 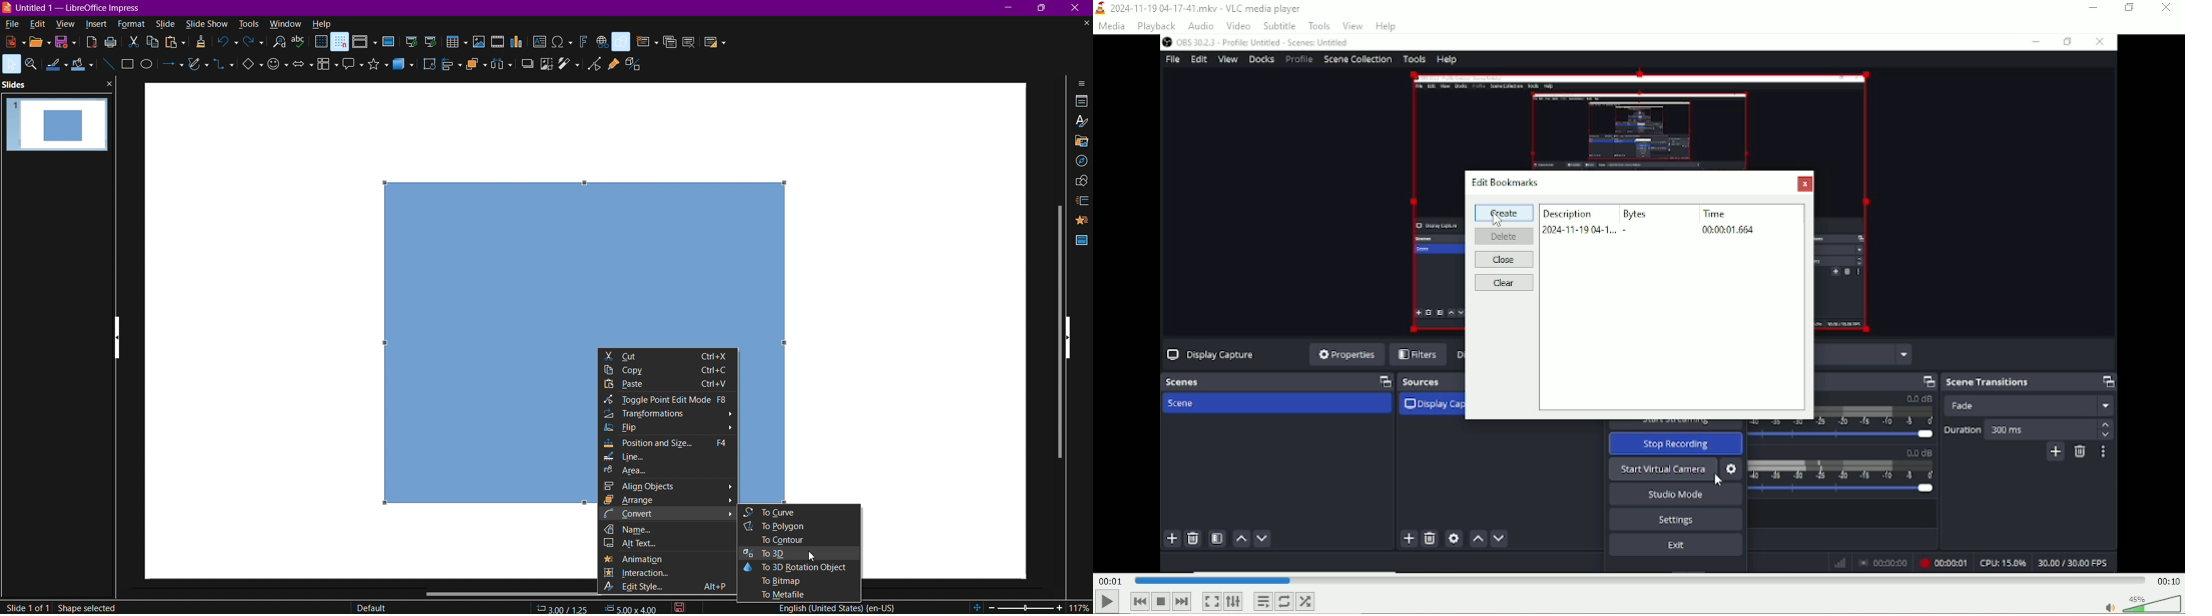 What do you see at coordinates (670, 401) in the screenshot?
I see `Toggle Point Edit Mode` at bounding box center [670, 401].